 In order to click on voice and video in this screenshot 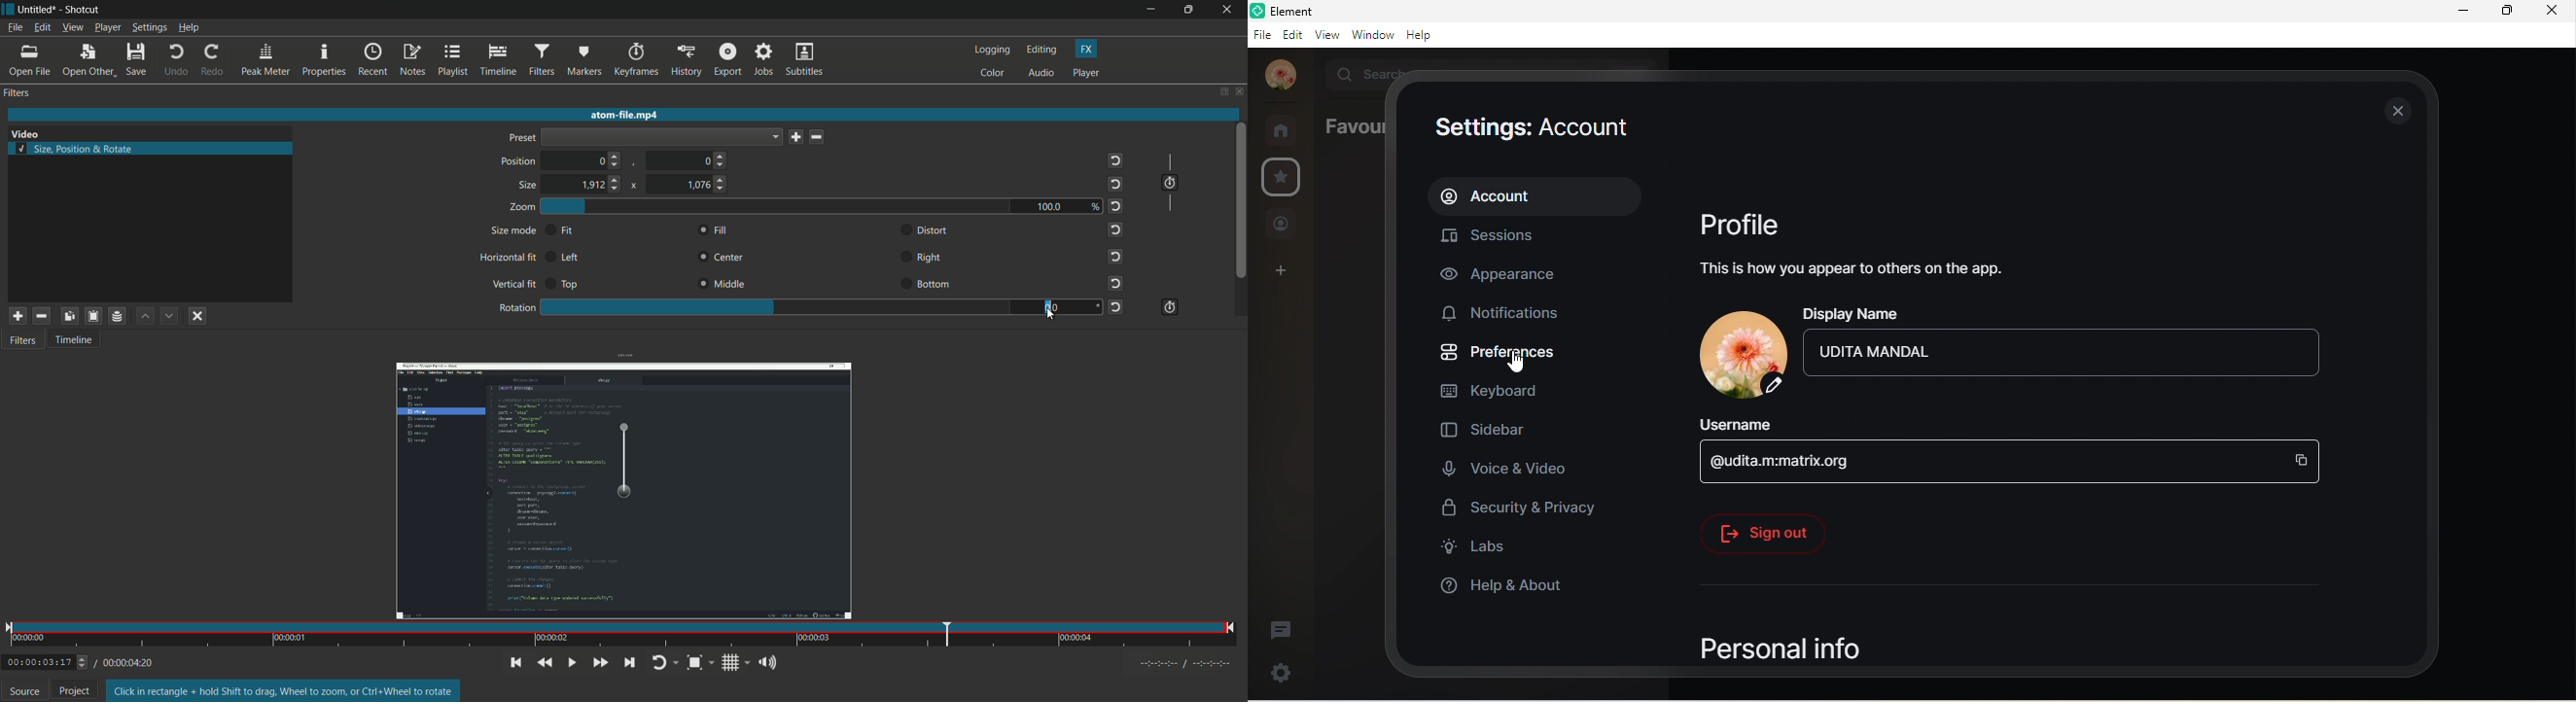, I will do `click(1511, 471)`.